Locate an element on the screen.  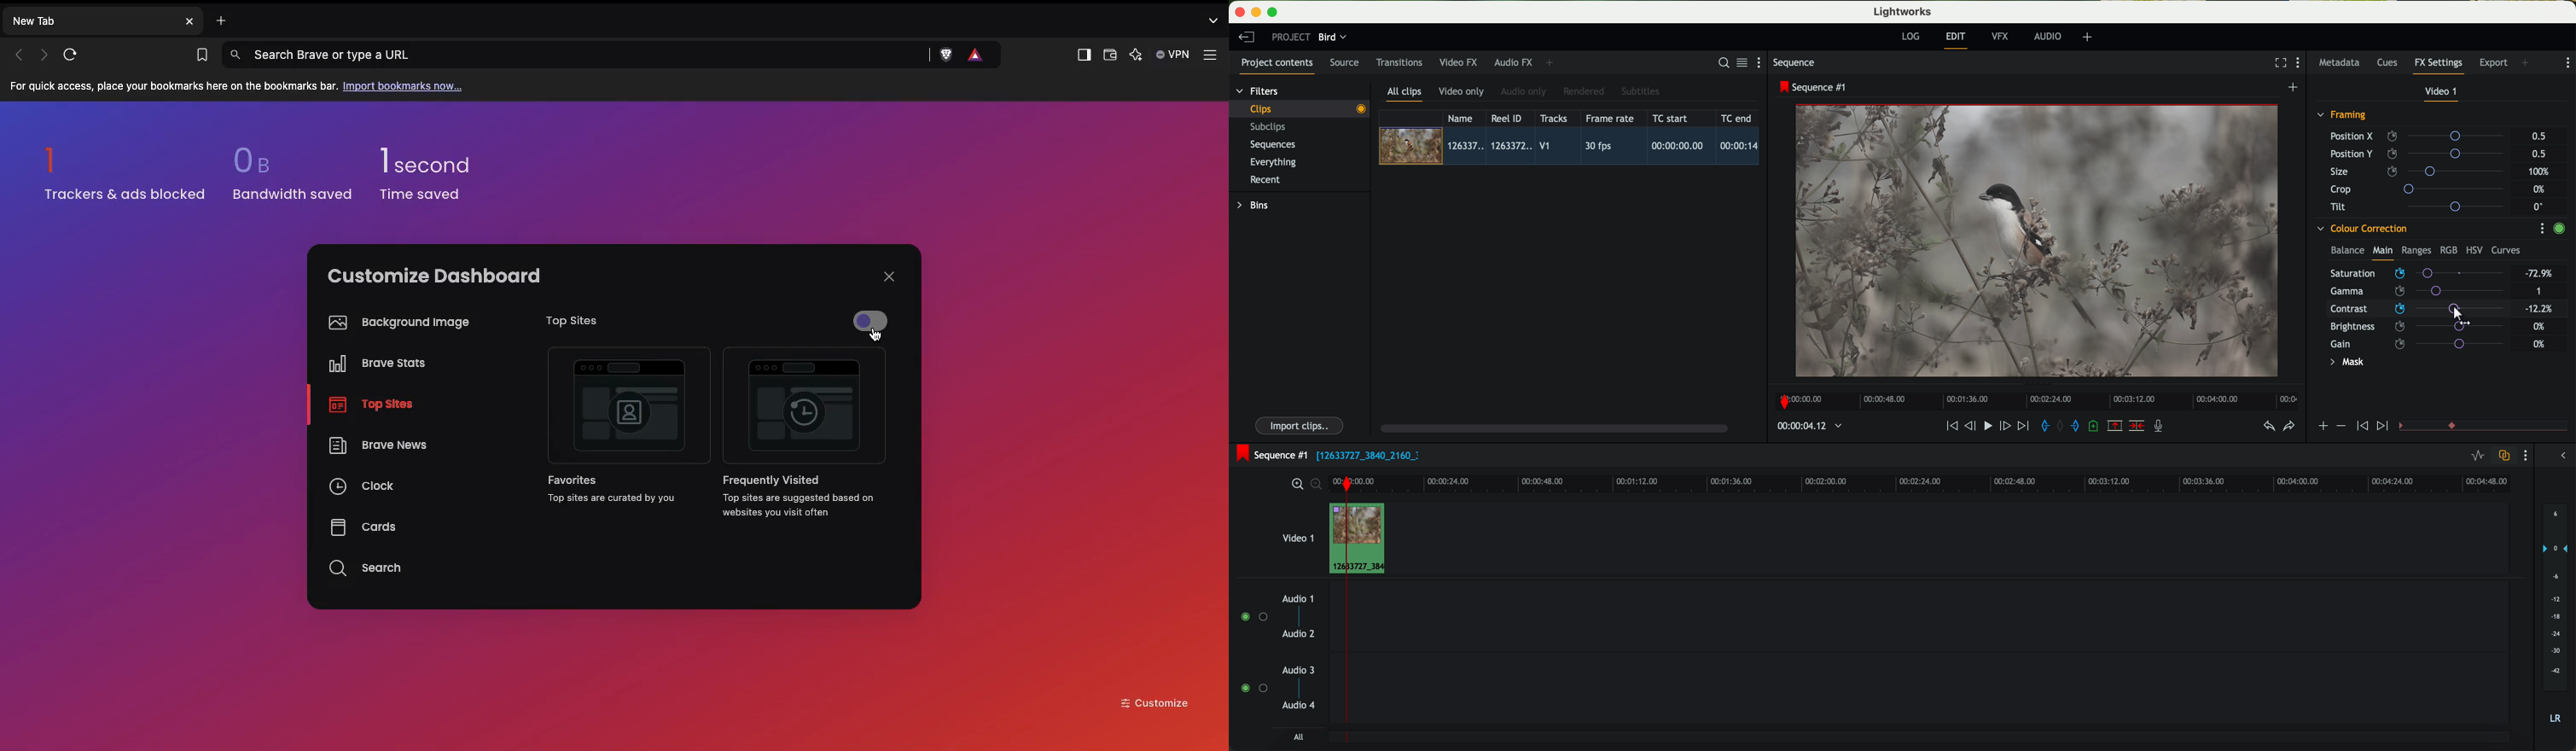
audio only is located at coordinates (1524, 91).